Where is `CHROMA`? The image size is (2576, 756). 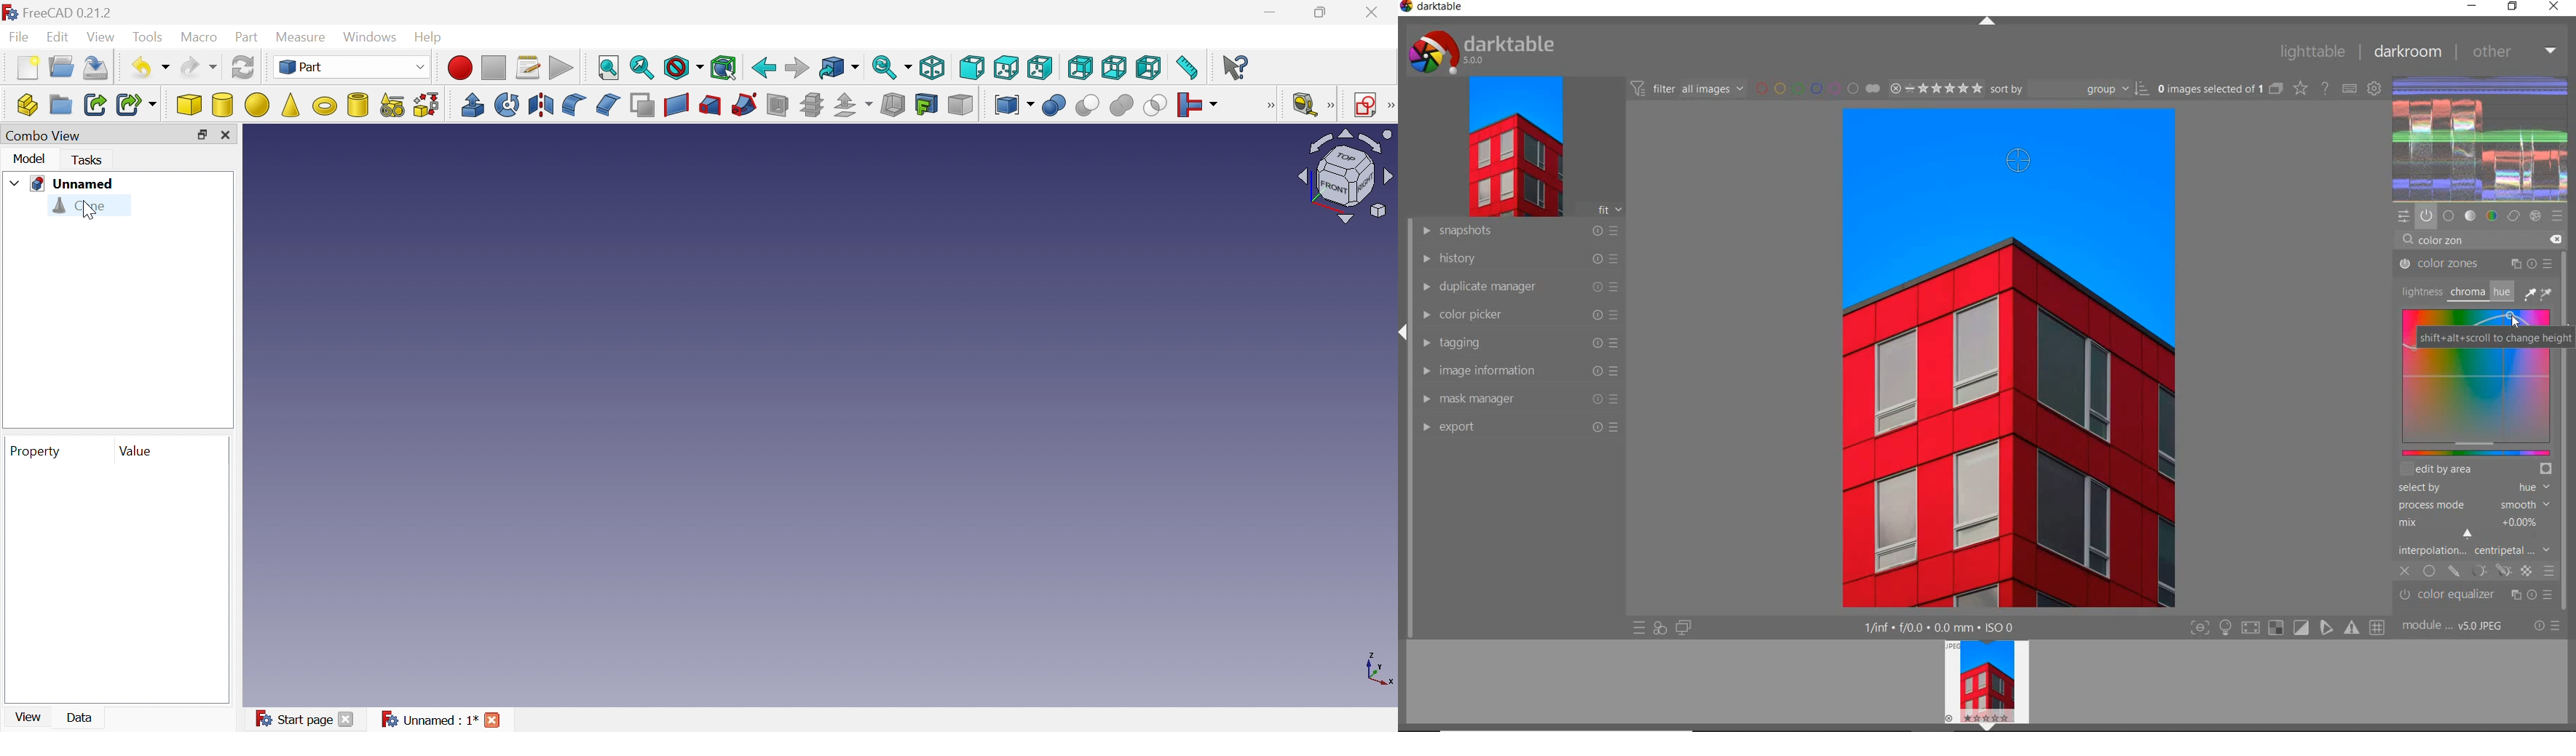
CHROMA is located at coordinates (2467, 293).